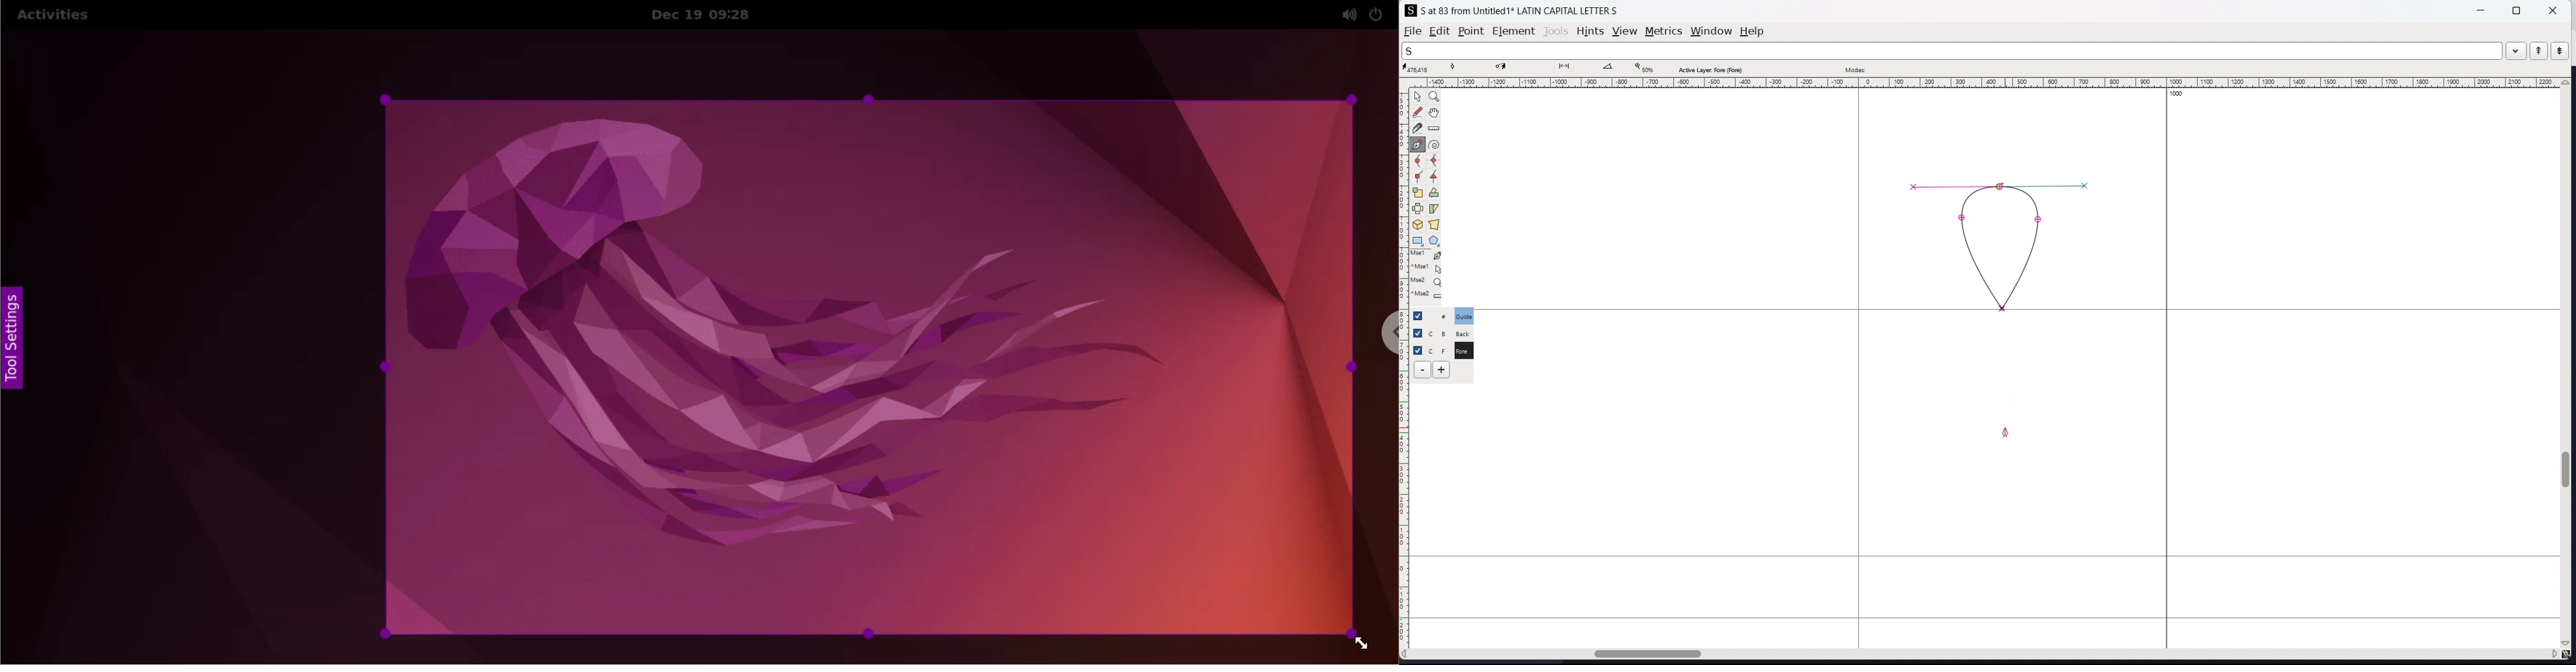 Image resolution: width=2576 pixels, height=672 pixels. I want to click on add a point then drag out its control points, so click(1418, 144).